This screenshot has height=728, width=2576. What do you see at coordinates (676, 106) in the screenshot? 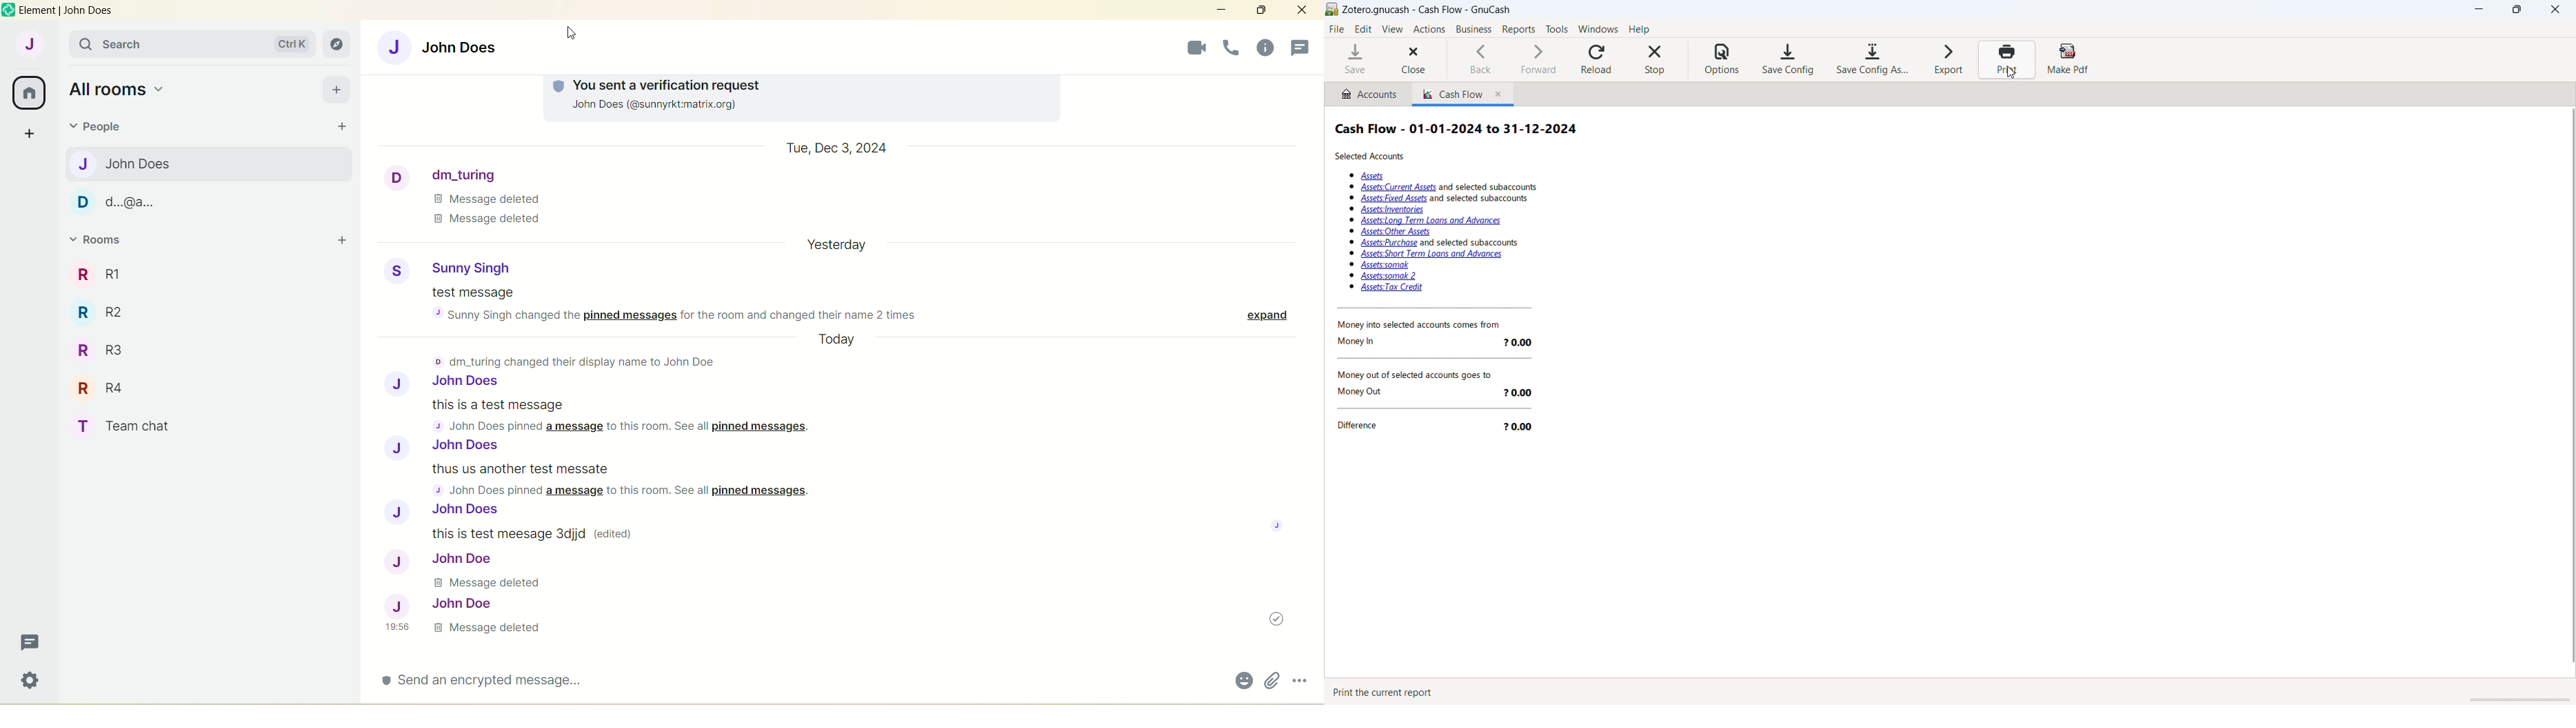
I see `John Does (@sunnyrkt:matrix.org)` at bounding box center [676, 106].